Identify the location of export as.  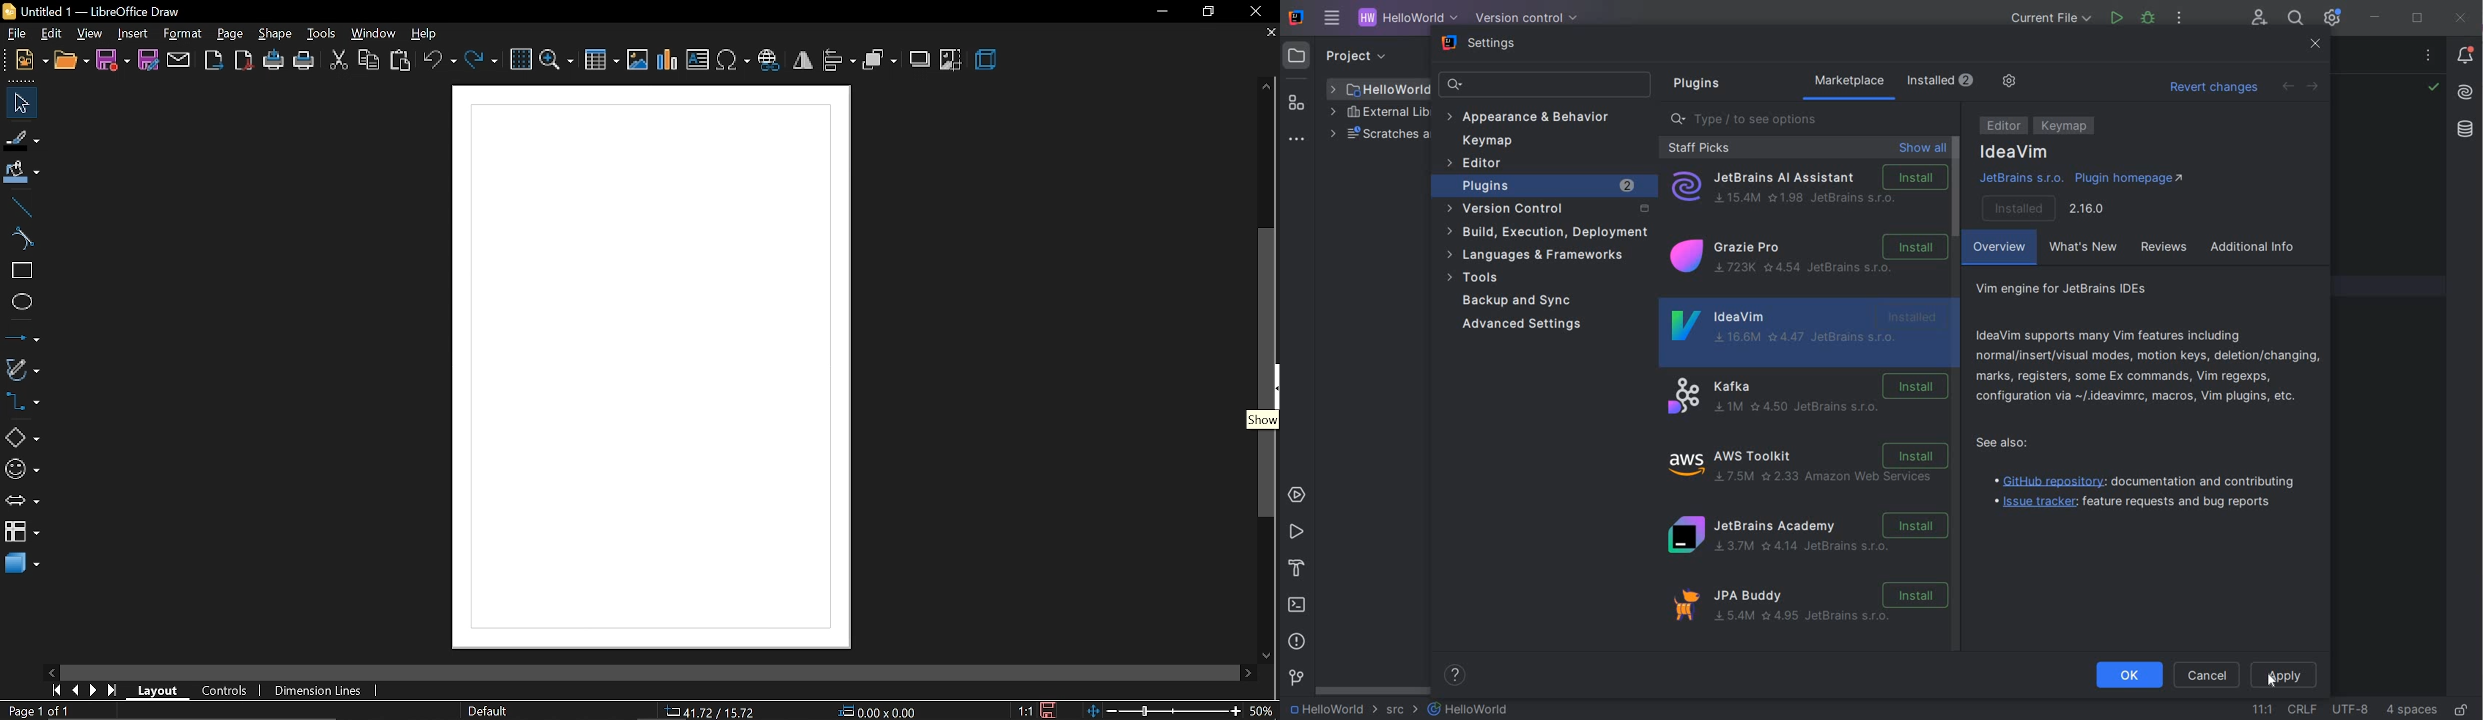
(242, 61).